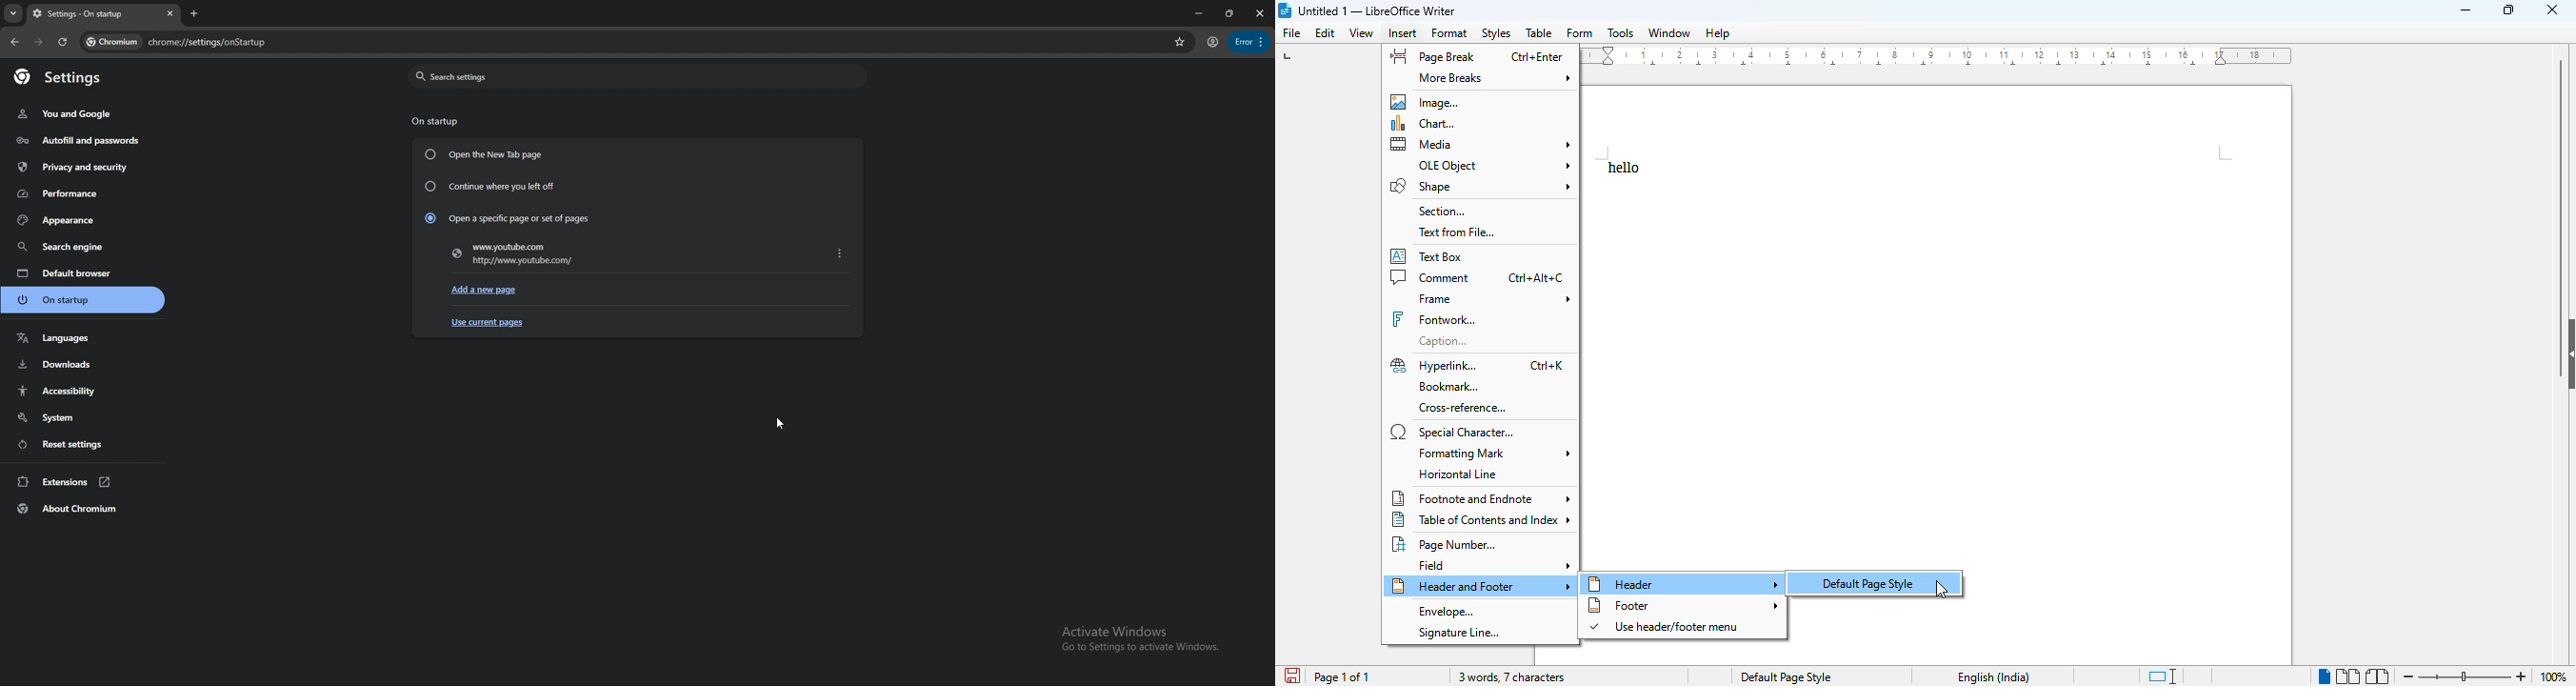 The width and height of the screenshot is (2576, 700). What do you see at coordinates (1425, 101) in the screenshot?
I see `image` at bounding box center [1425, 101].